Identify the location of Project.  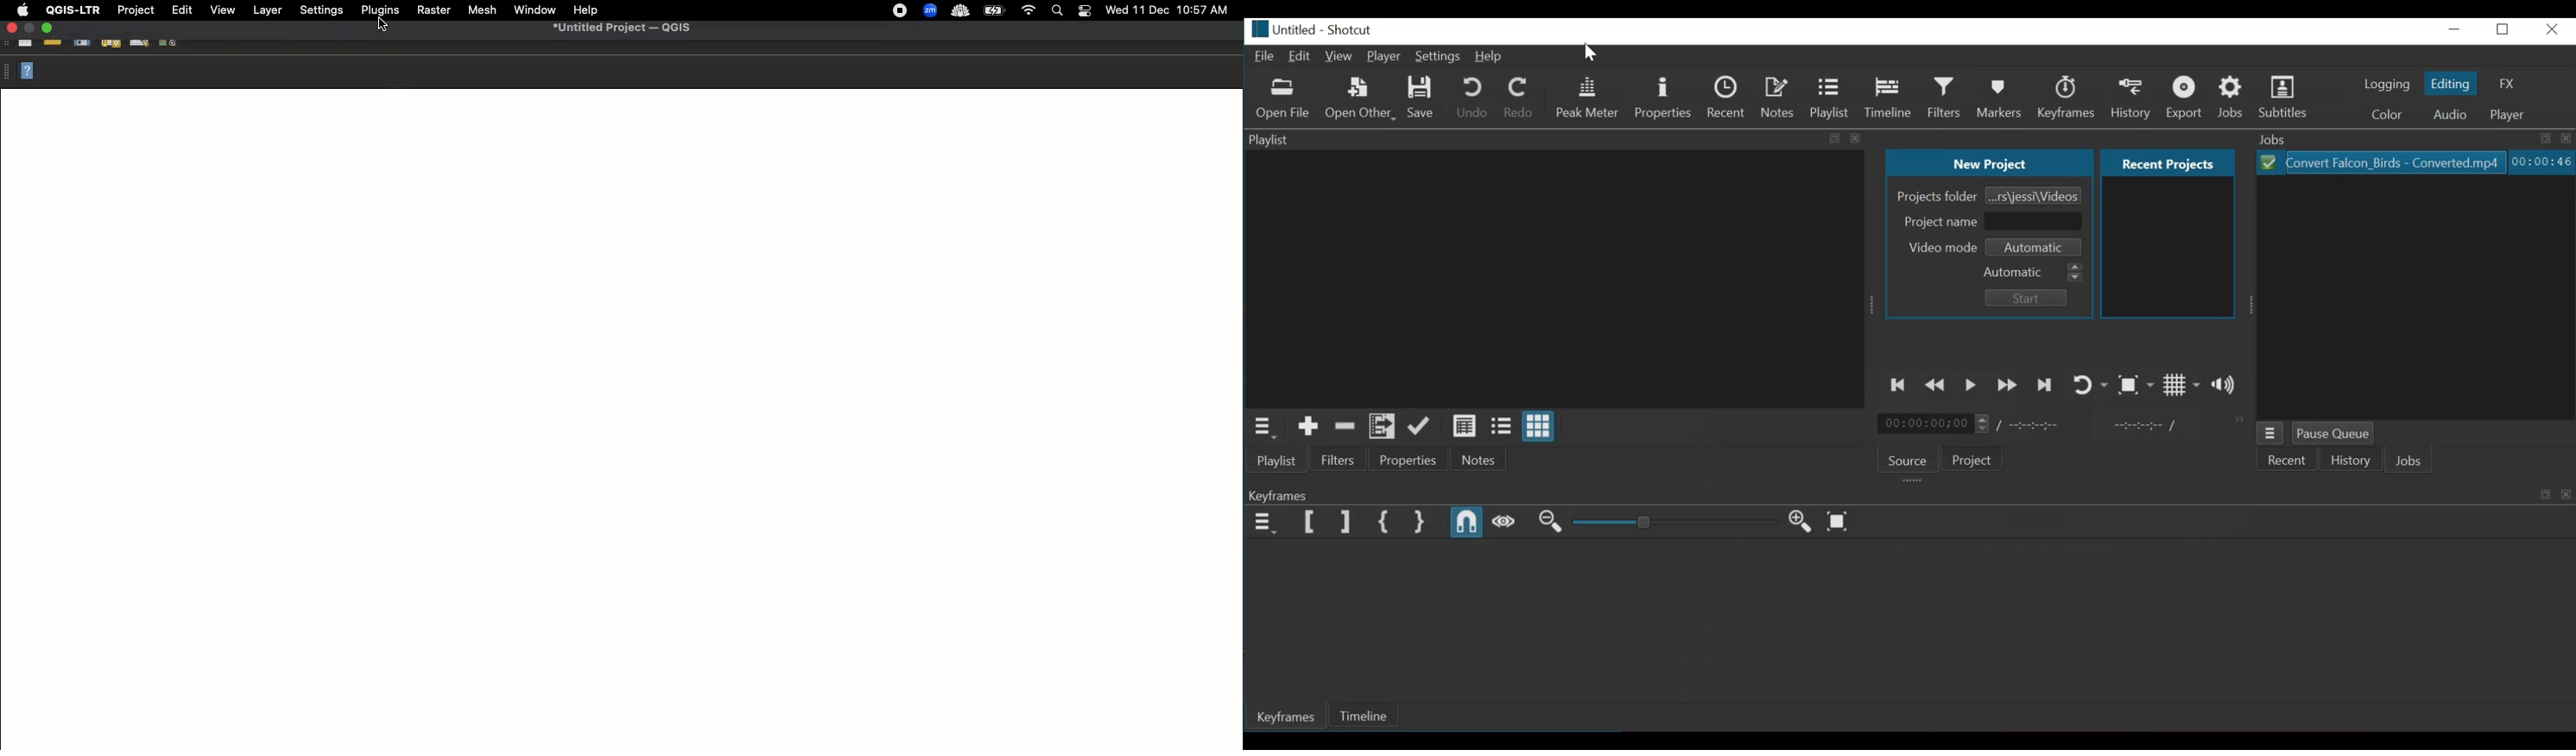
(1974, 460).